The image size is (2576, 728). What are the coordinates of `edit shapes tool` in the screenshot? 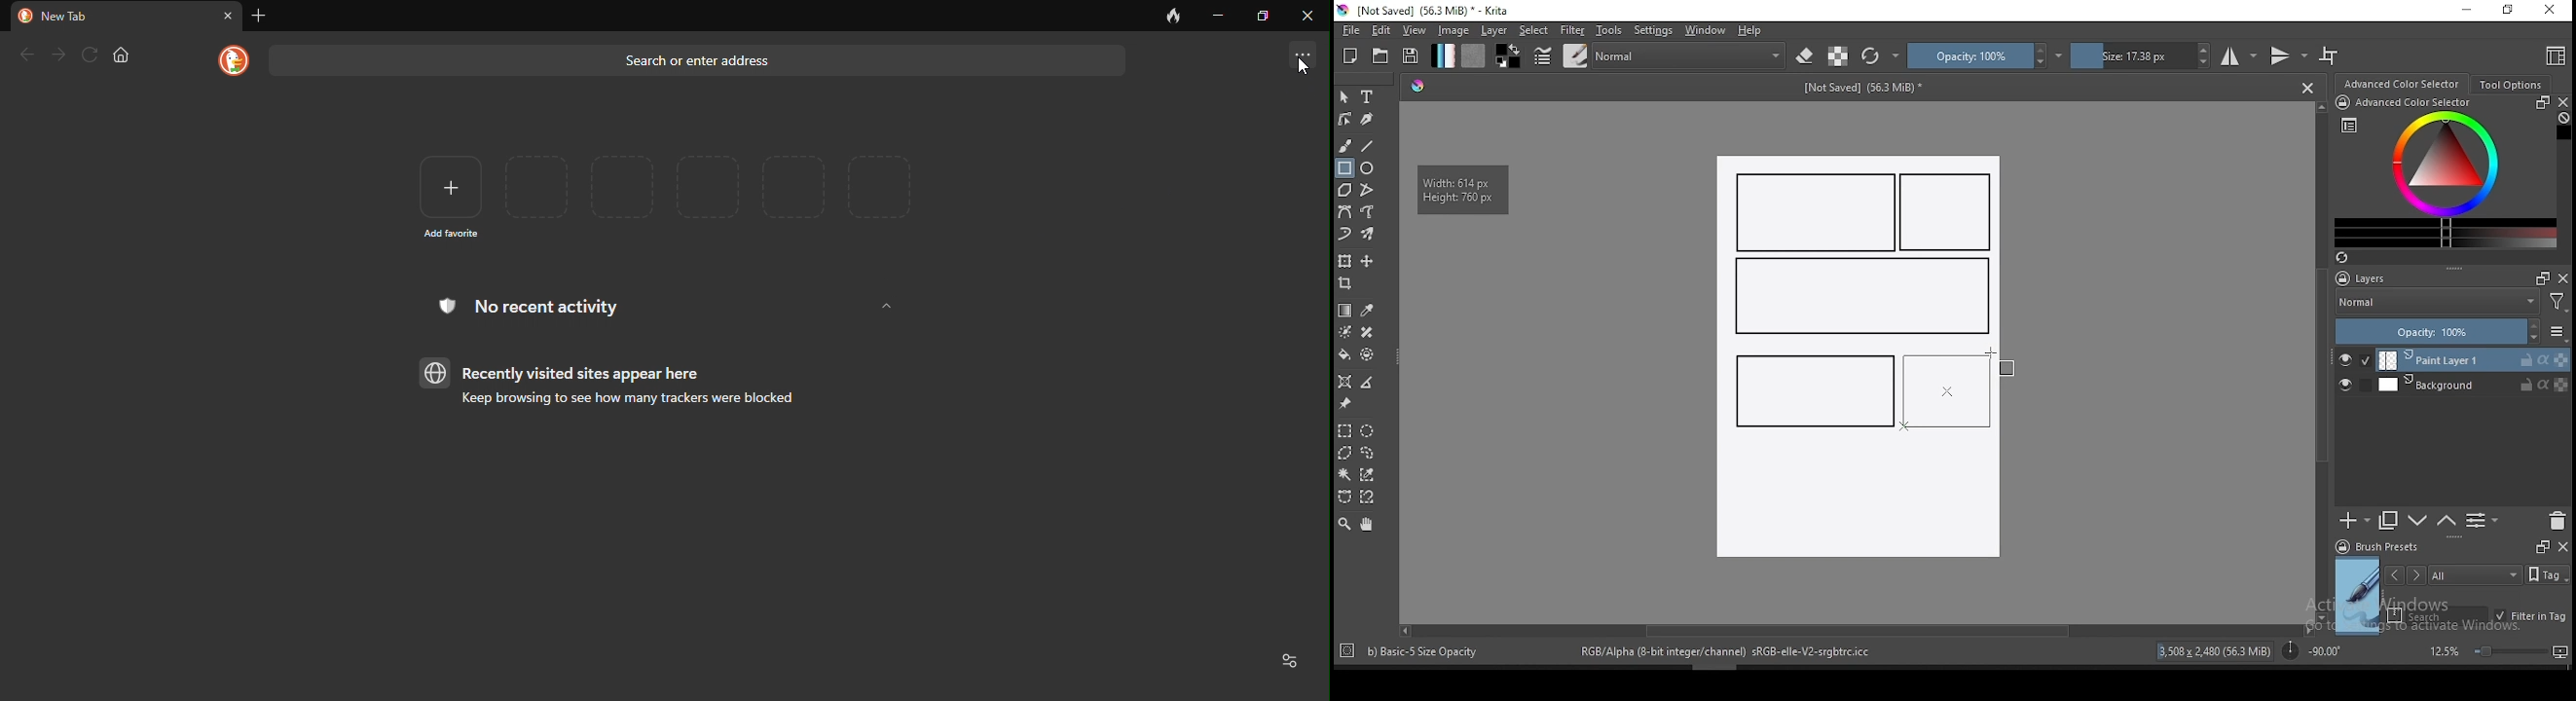 It's located at (1344, 118).